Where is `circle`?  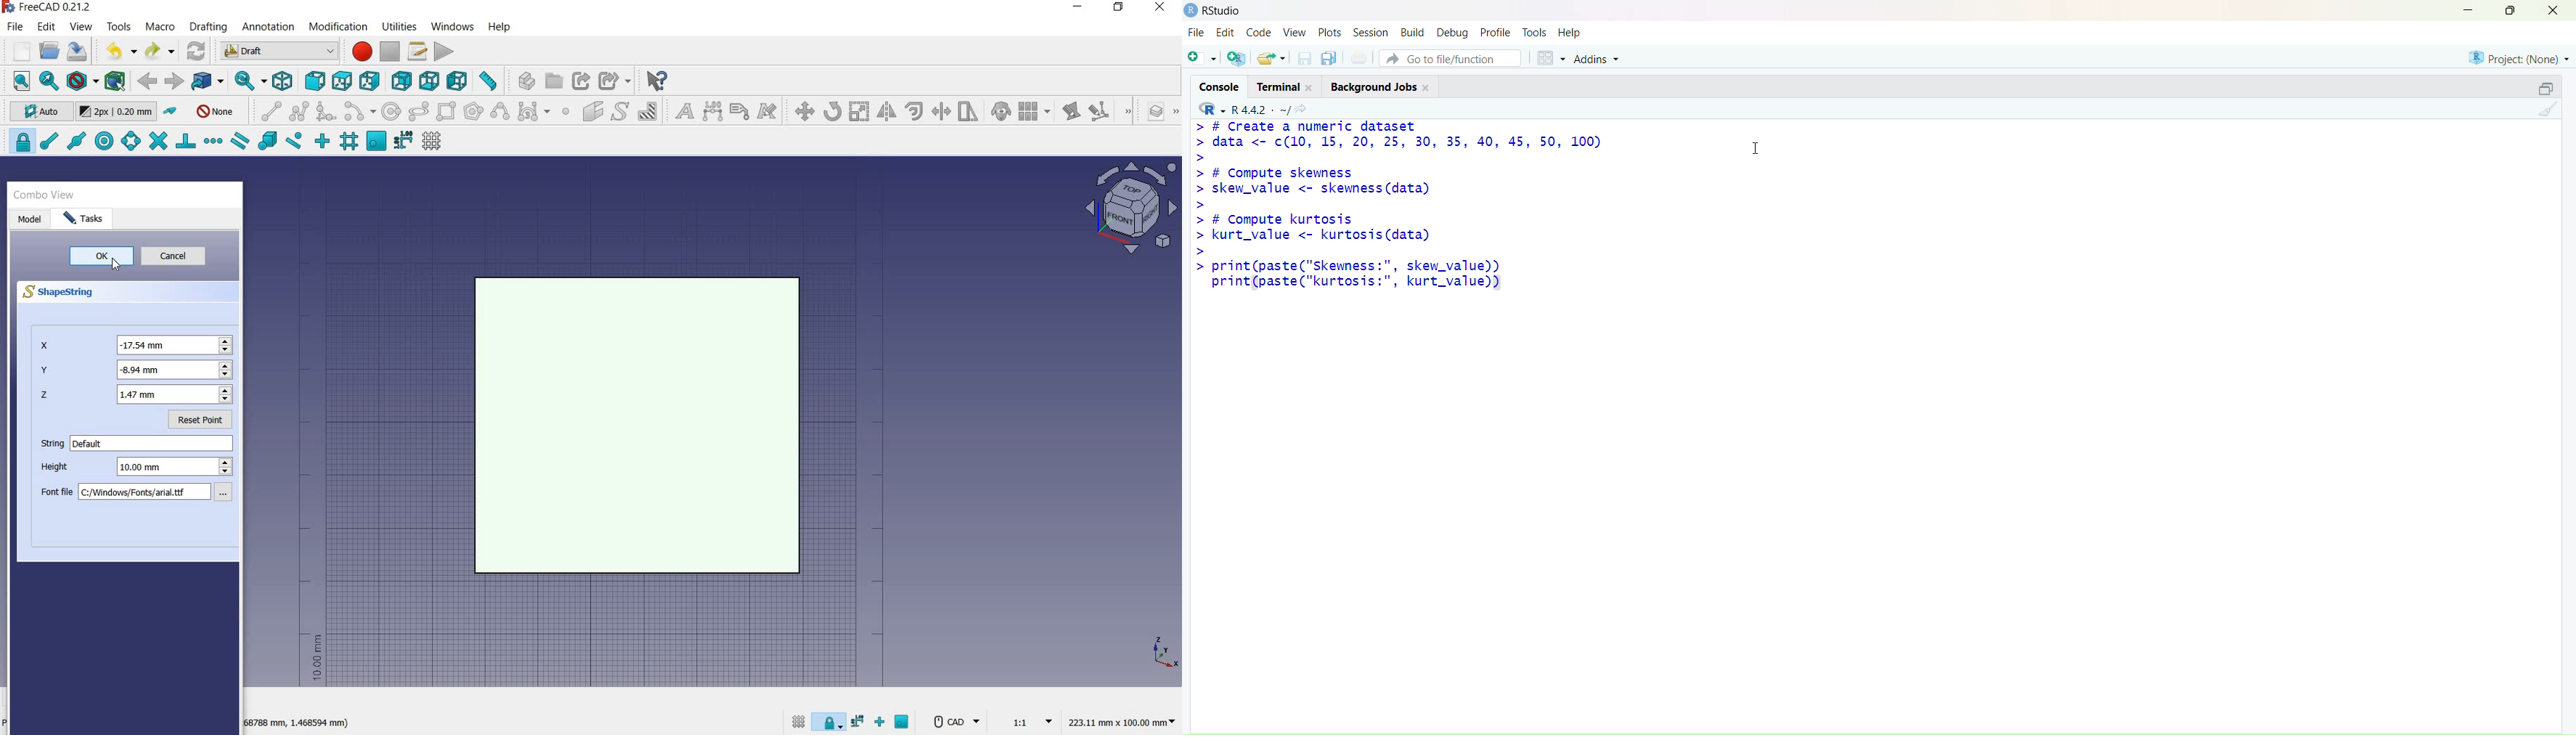
circle is located at coordinates (392, 112).